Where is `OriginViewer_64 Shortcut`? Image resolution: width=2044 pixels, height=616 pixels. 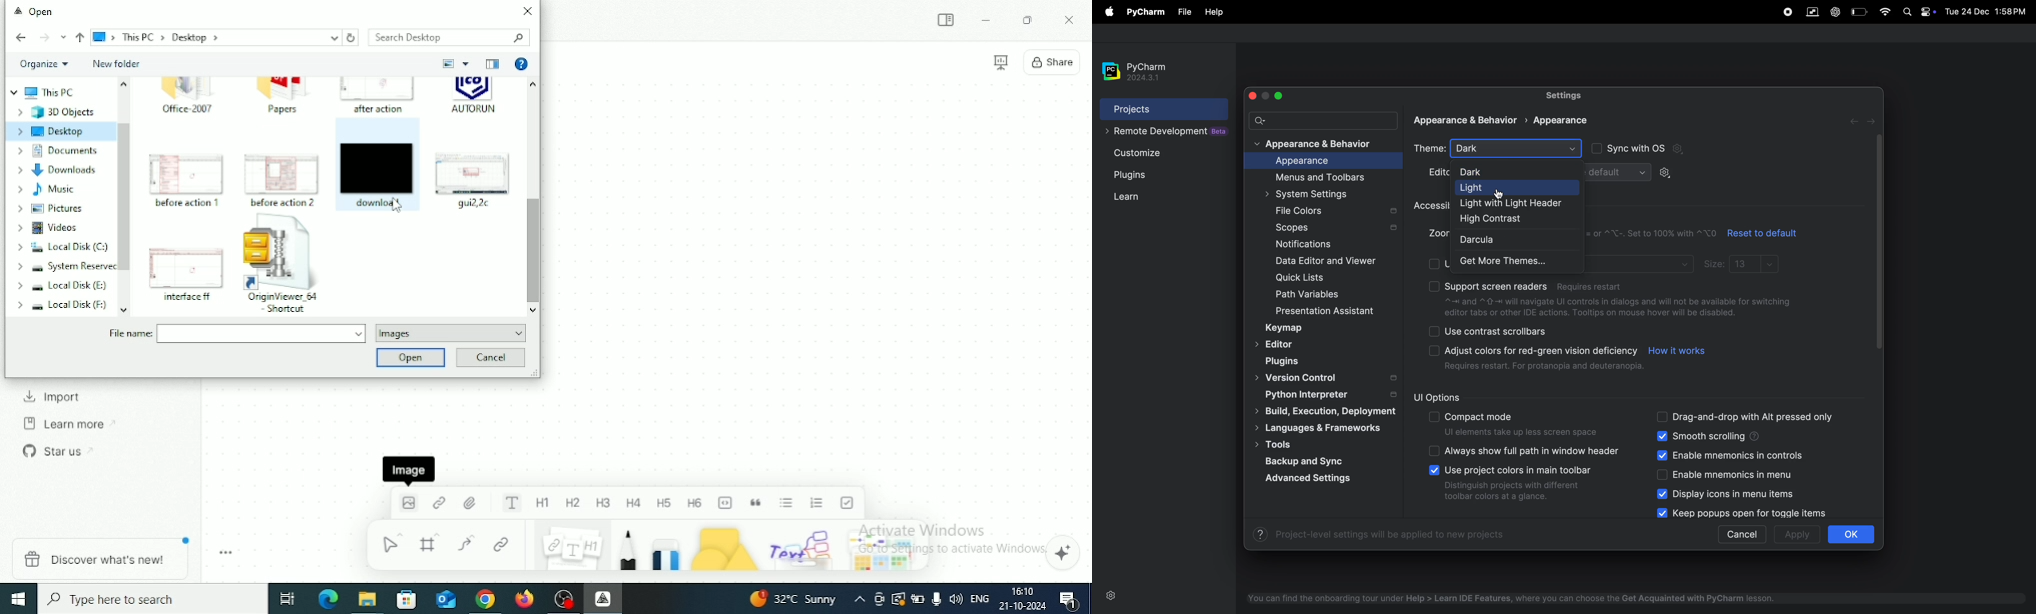
OriginViewer_64 Shortcut is located at coordinates (287, 266).